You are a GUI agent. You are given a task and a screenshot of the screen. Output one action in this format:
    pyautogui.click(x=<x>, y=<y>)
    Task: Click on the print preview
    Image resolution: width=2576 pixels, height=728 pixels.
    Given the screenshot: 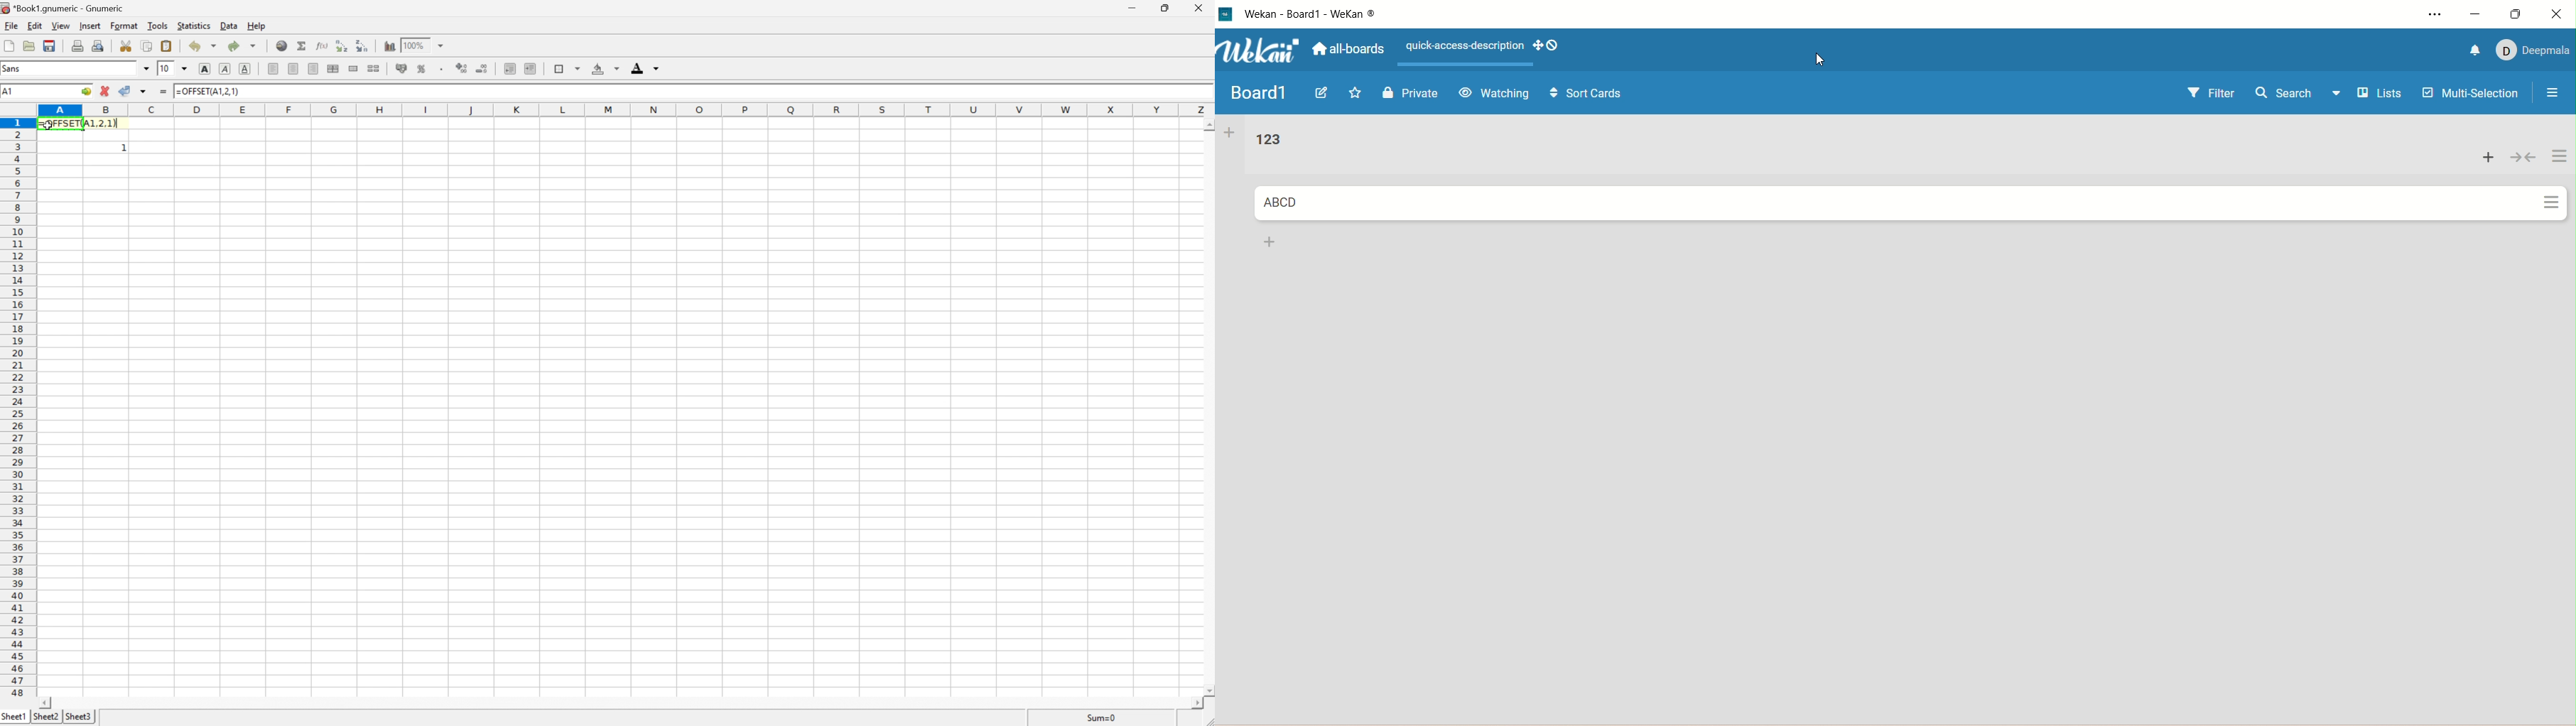 What is the action you would take?
    pyautogui.click(x=99, y=44)
    